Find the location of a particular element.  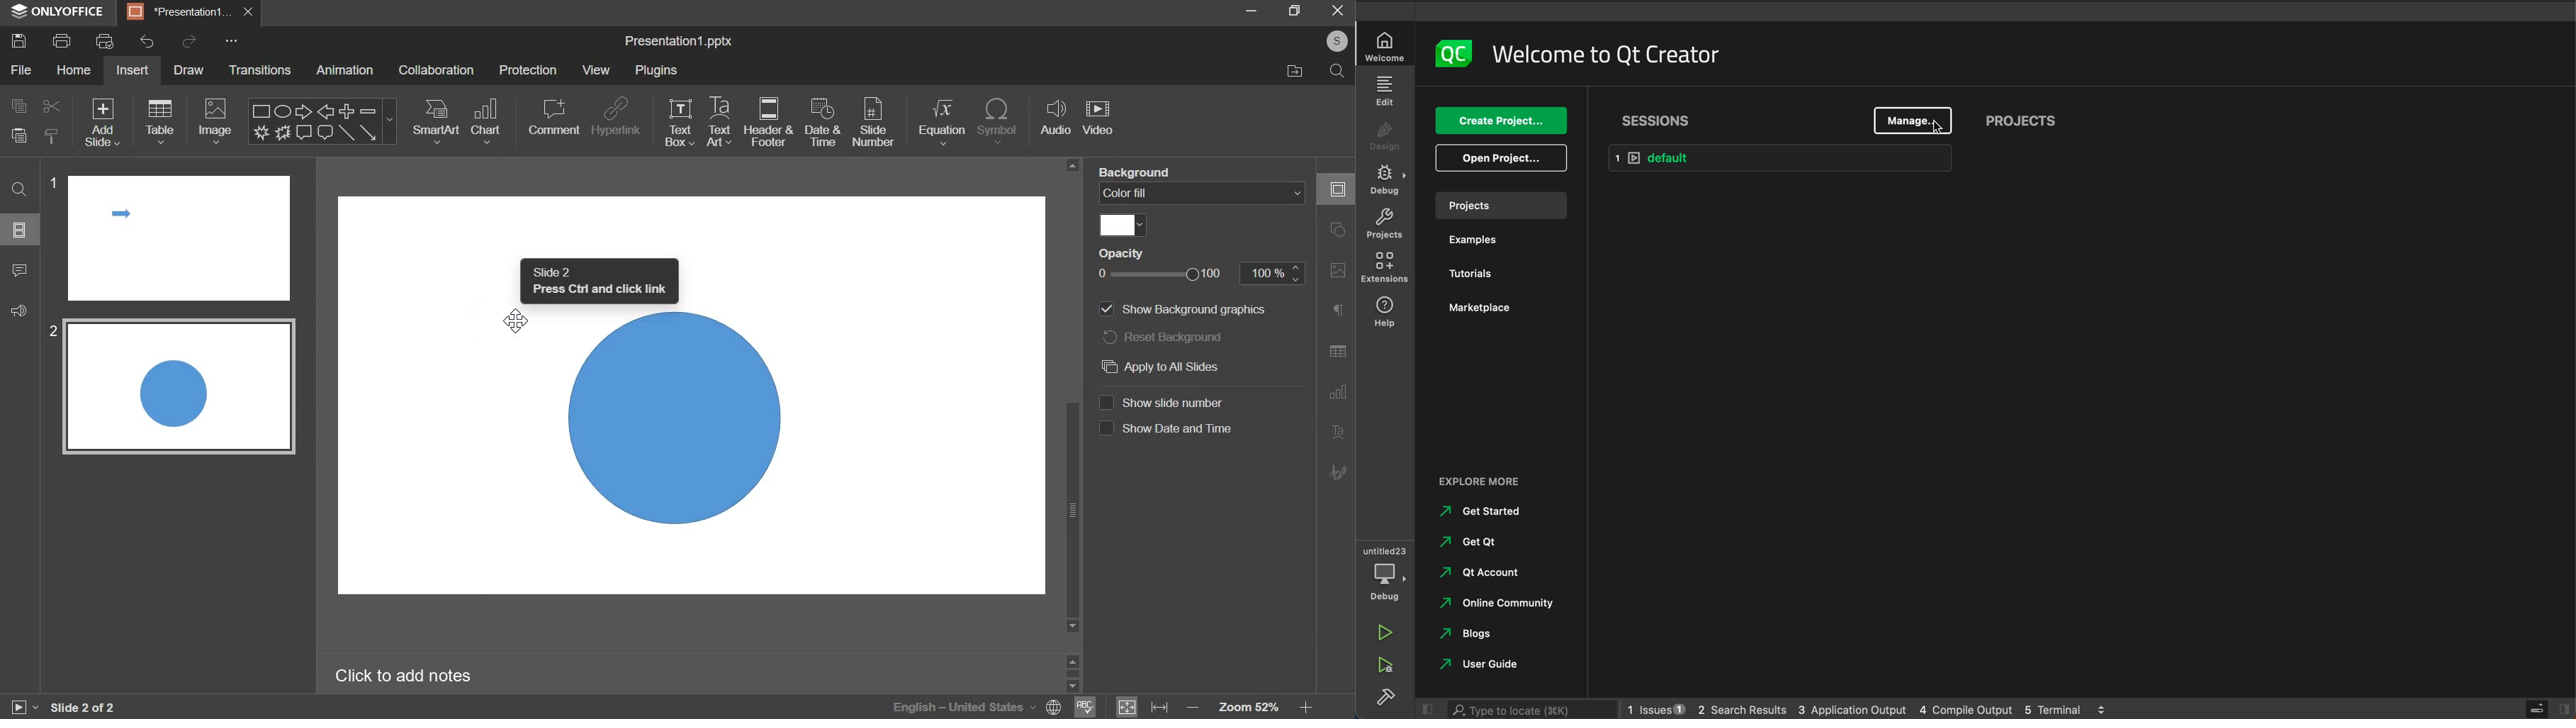

paste is located at coordinates (20, 135).